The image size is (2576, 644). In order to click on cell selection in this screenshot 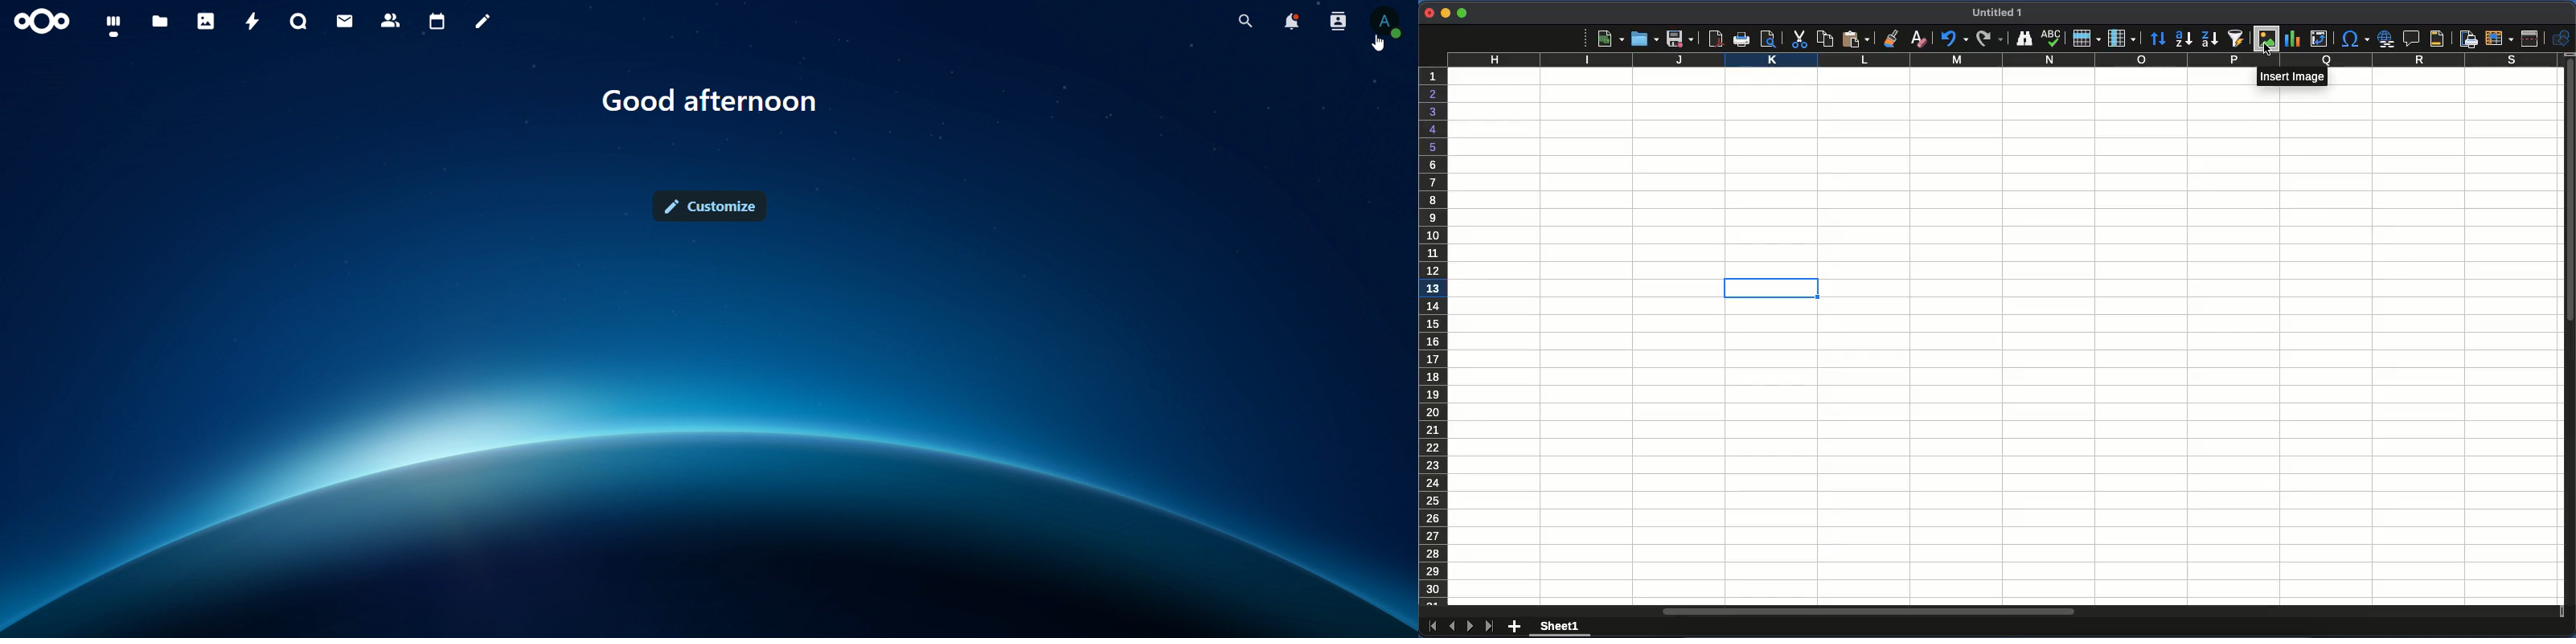, I will do `click(1769, 289)`.